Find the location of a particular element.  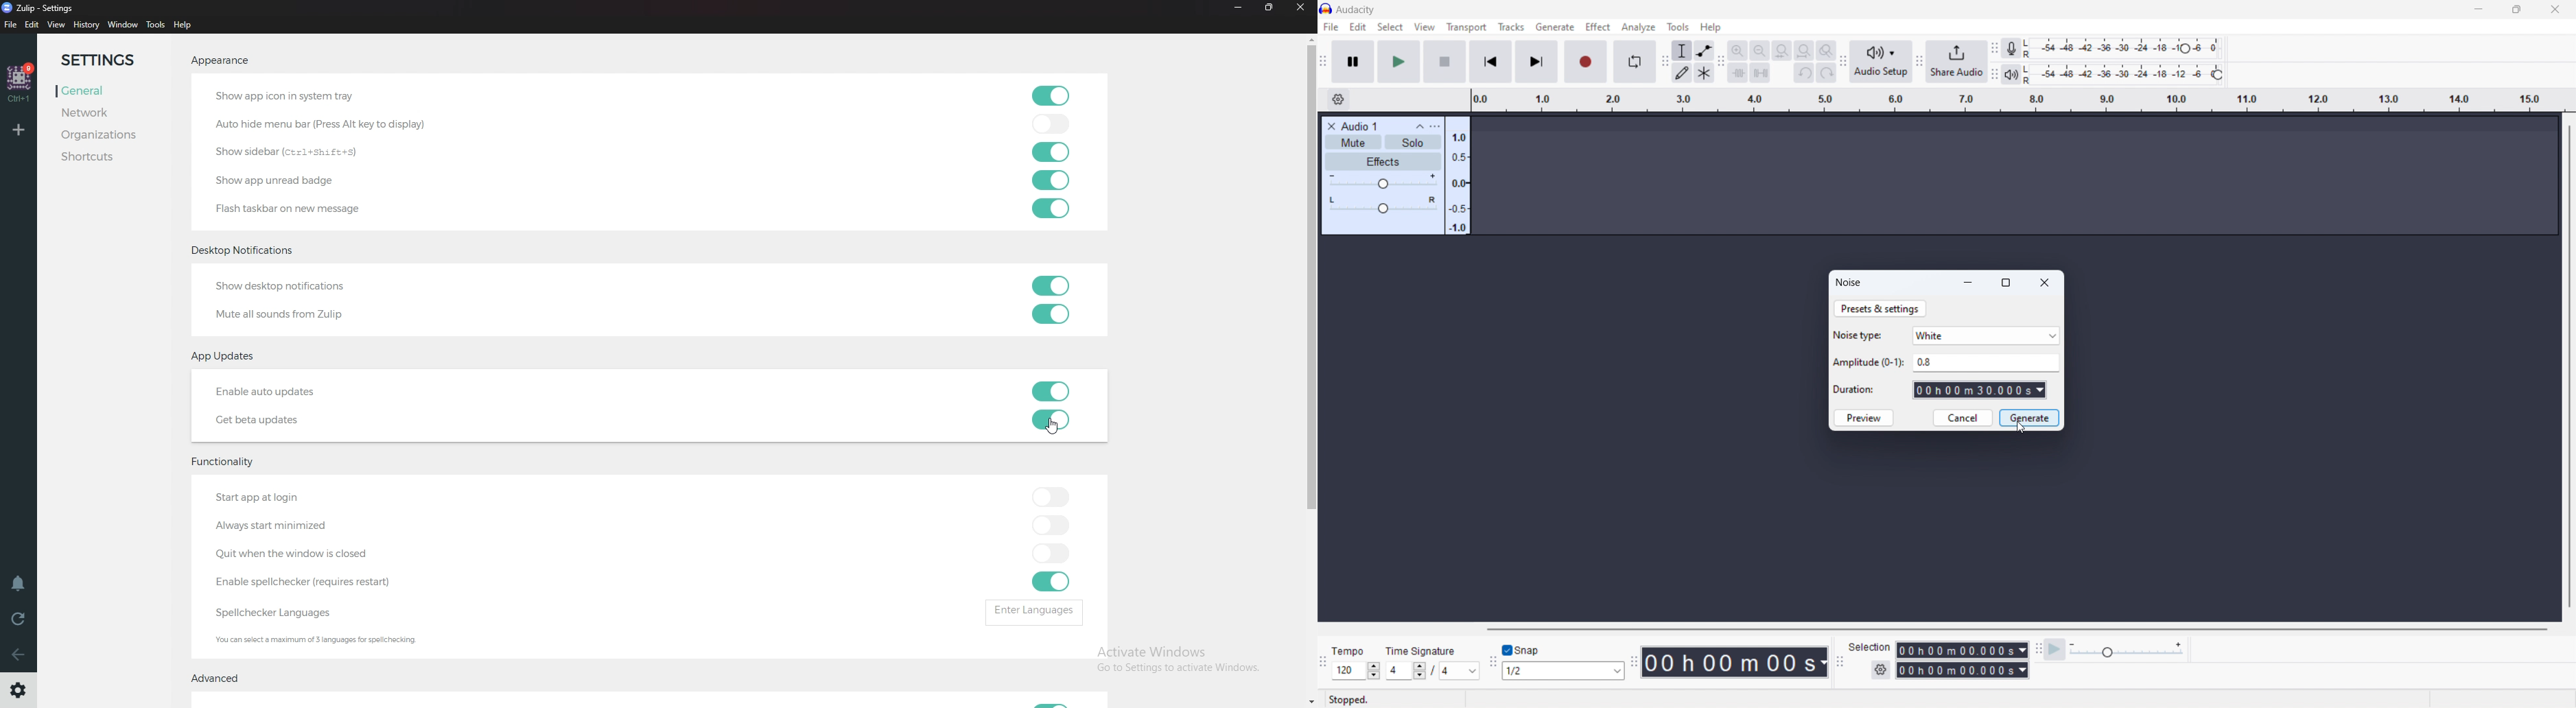

General is located at coordinates (113, 91).